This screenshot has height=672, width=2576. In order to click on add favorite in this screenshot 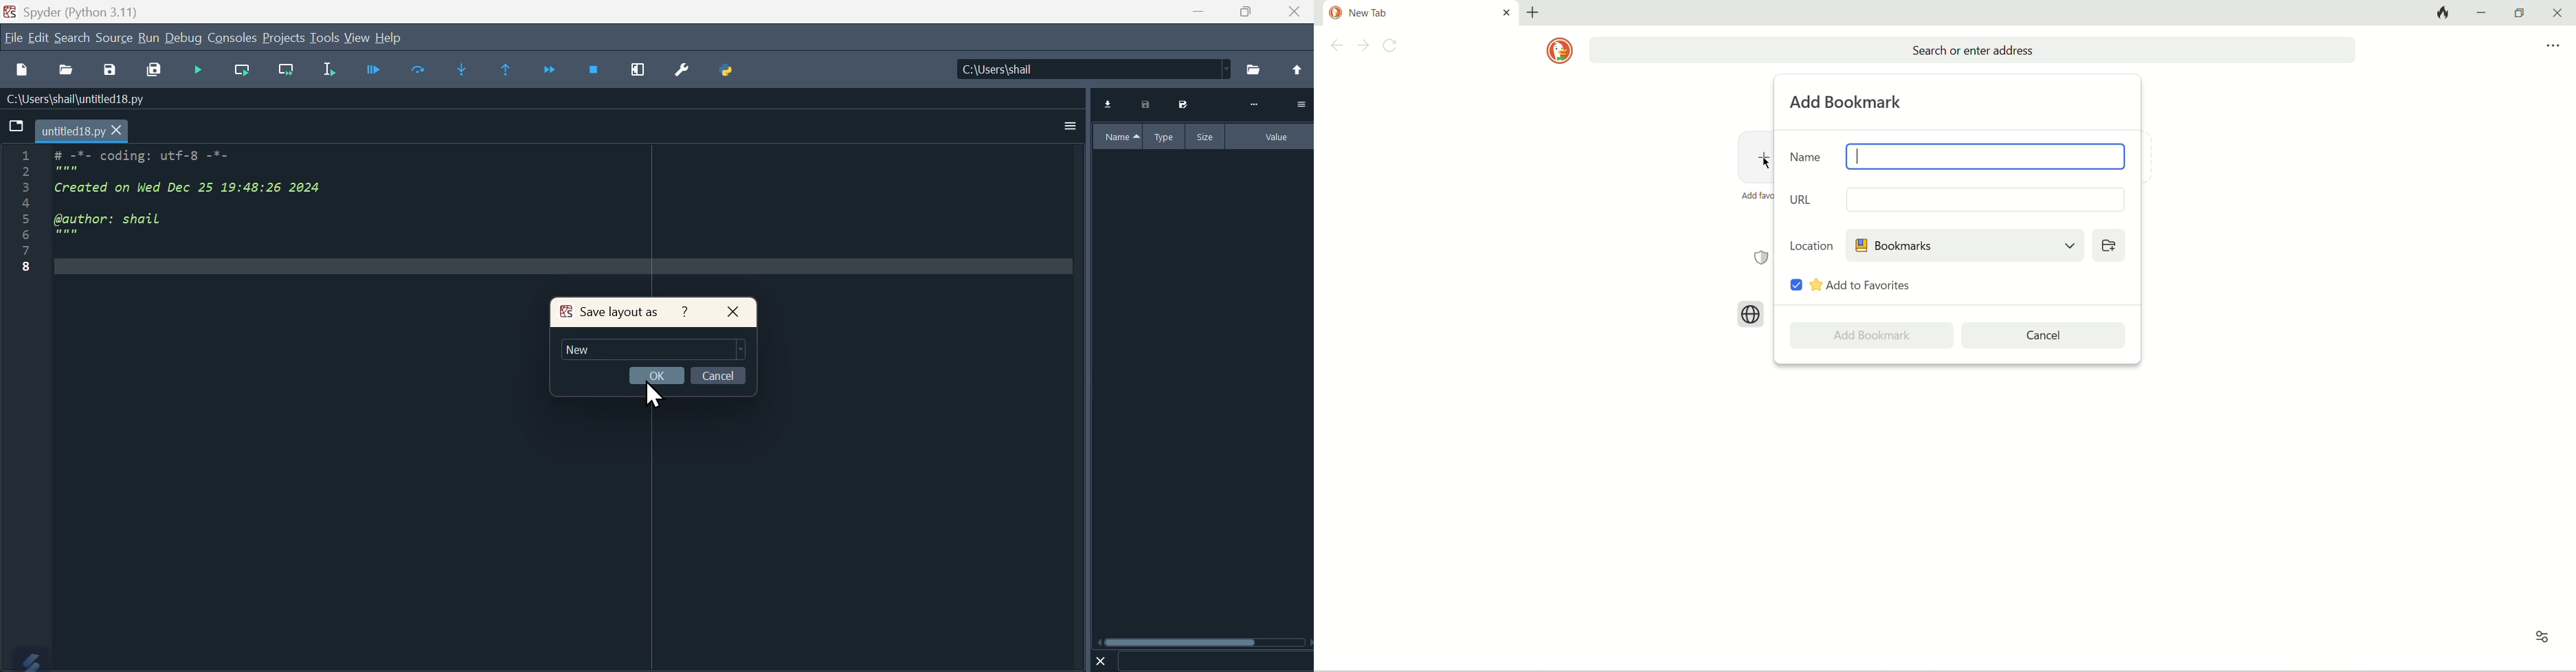, I will do `click(1756, 195)`.